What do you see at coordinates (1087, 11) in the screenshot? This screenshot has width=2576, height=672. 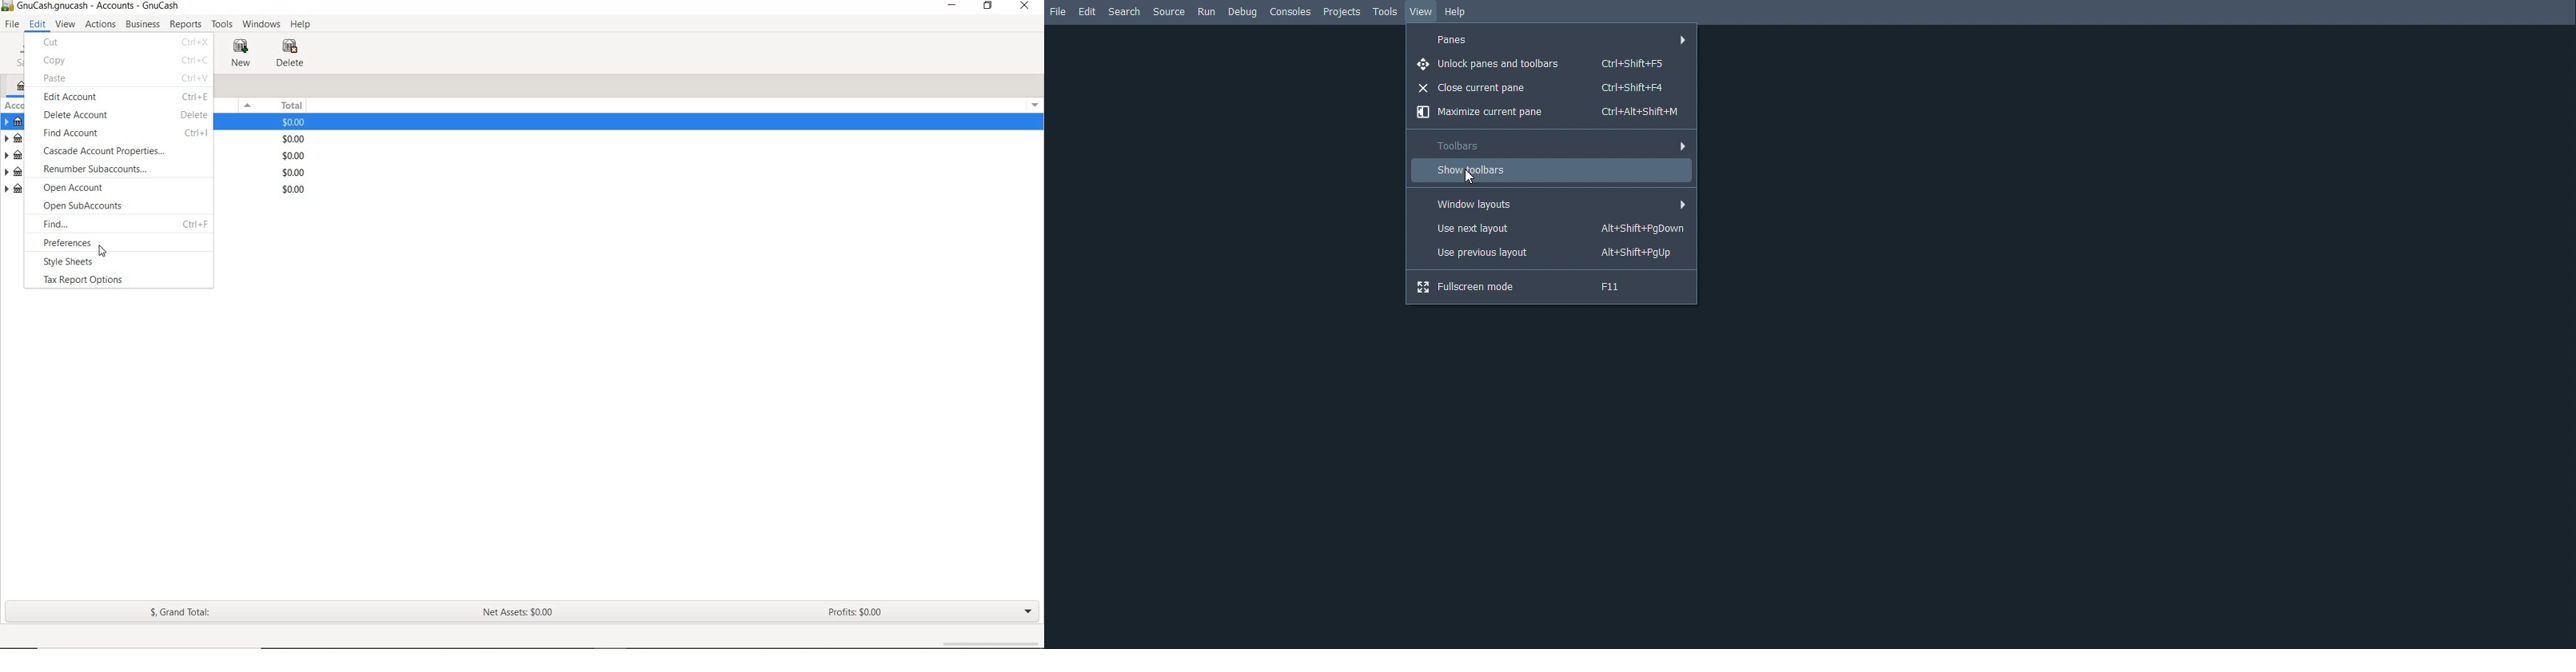 I see `Edit` at bounding box center [1087, 11].